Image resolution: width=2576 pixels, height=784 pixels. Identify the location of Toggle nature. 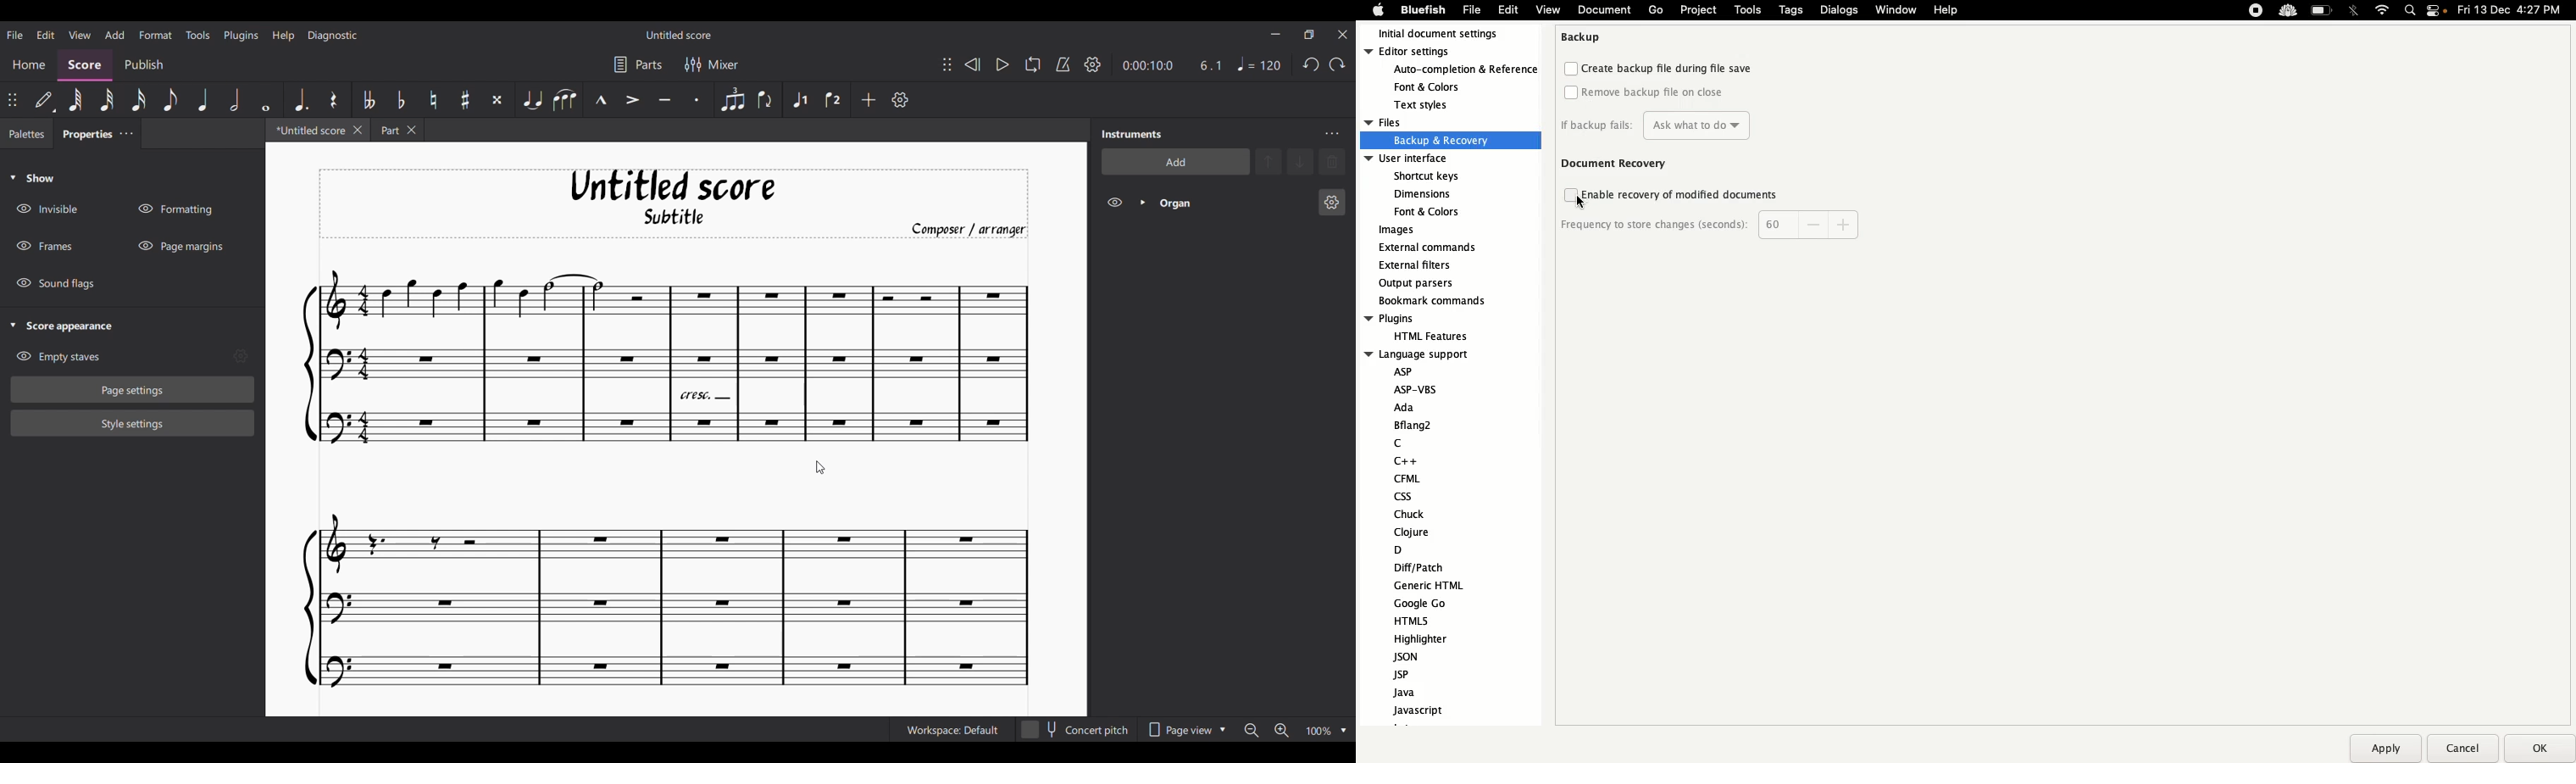
(432, 100).